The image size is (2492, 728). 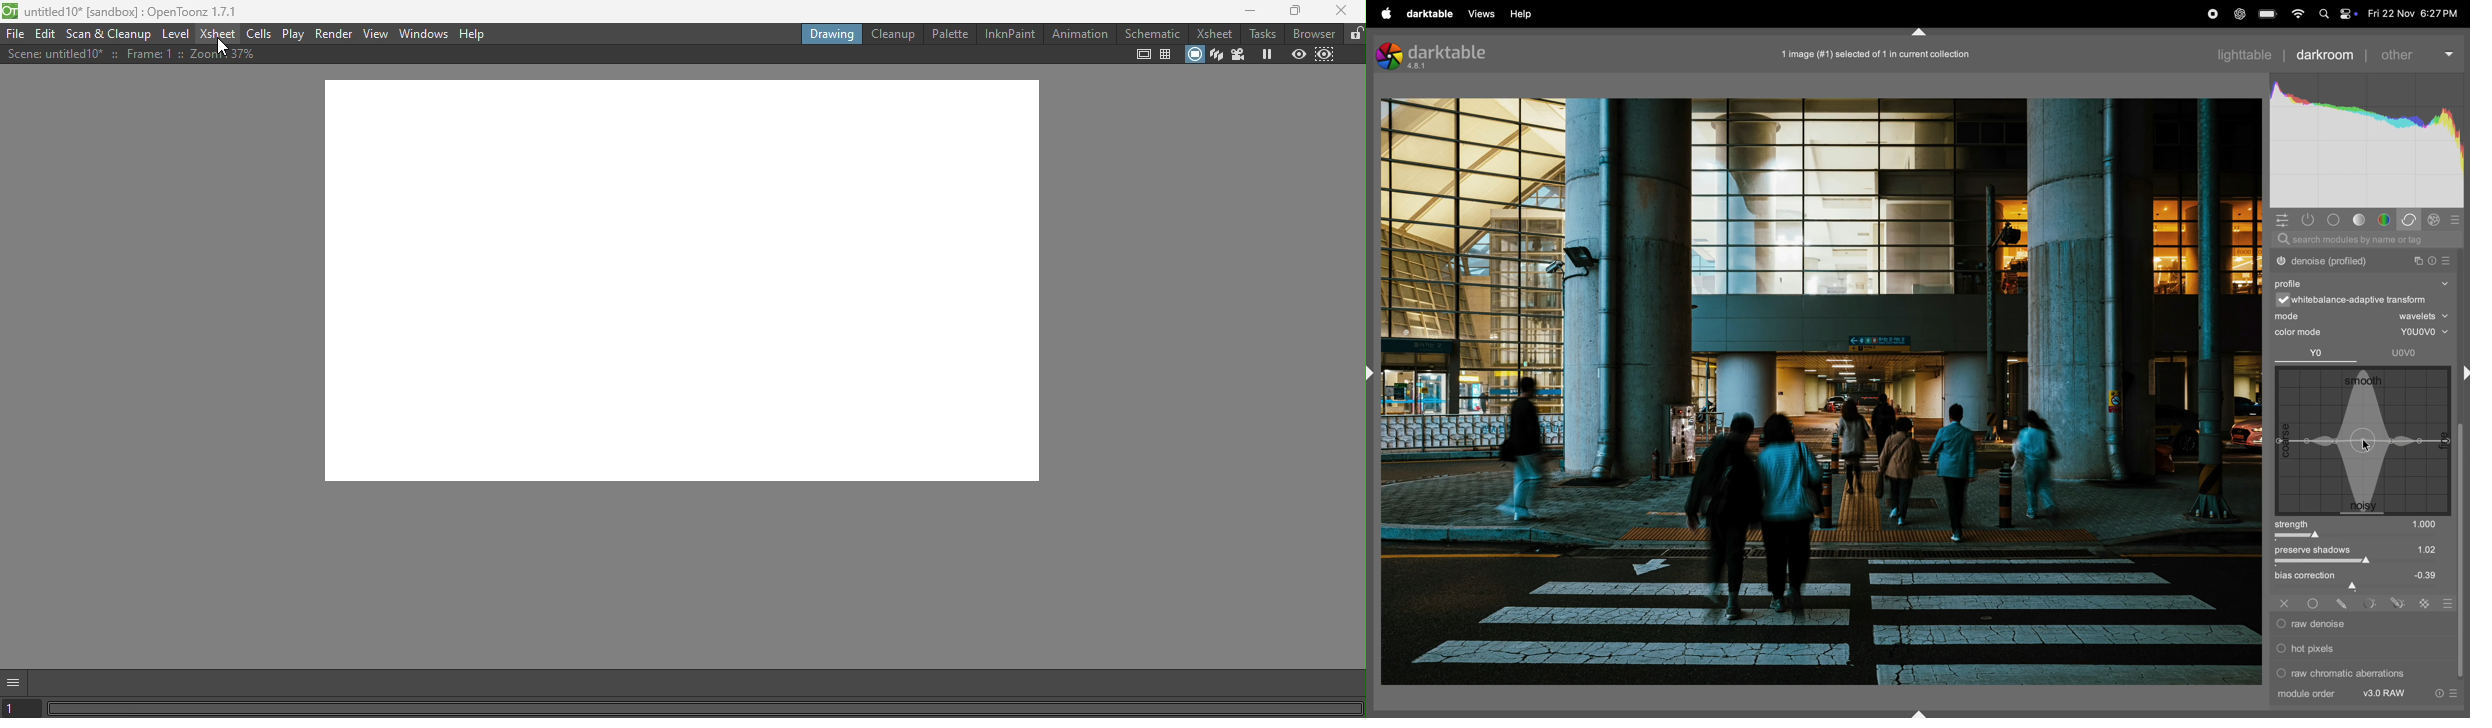 I want to click on module order, so click(x=2338, y=694).